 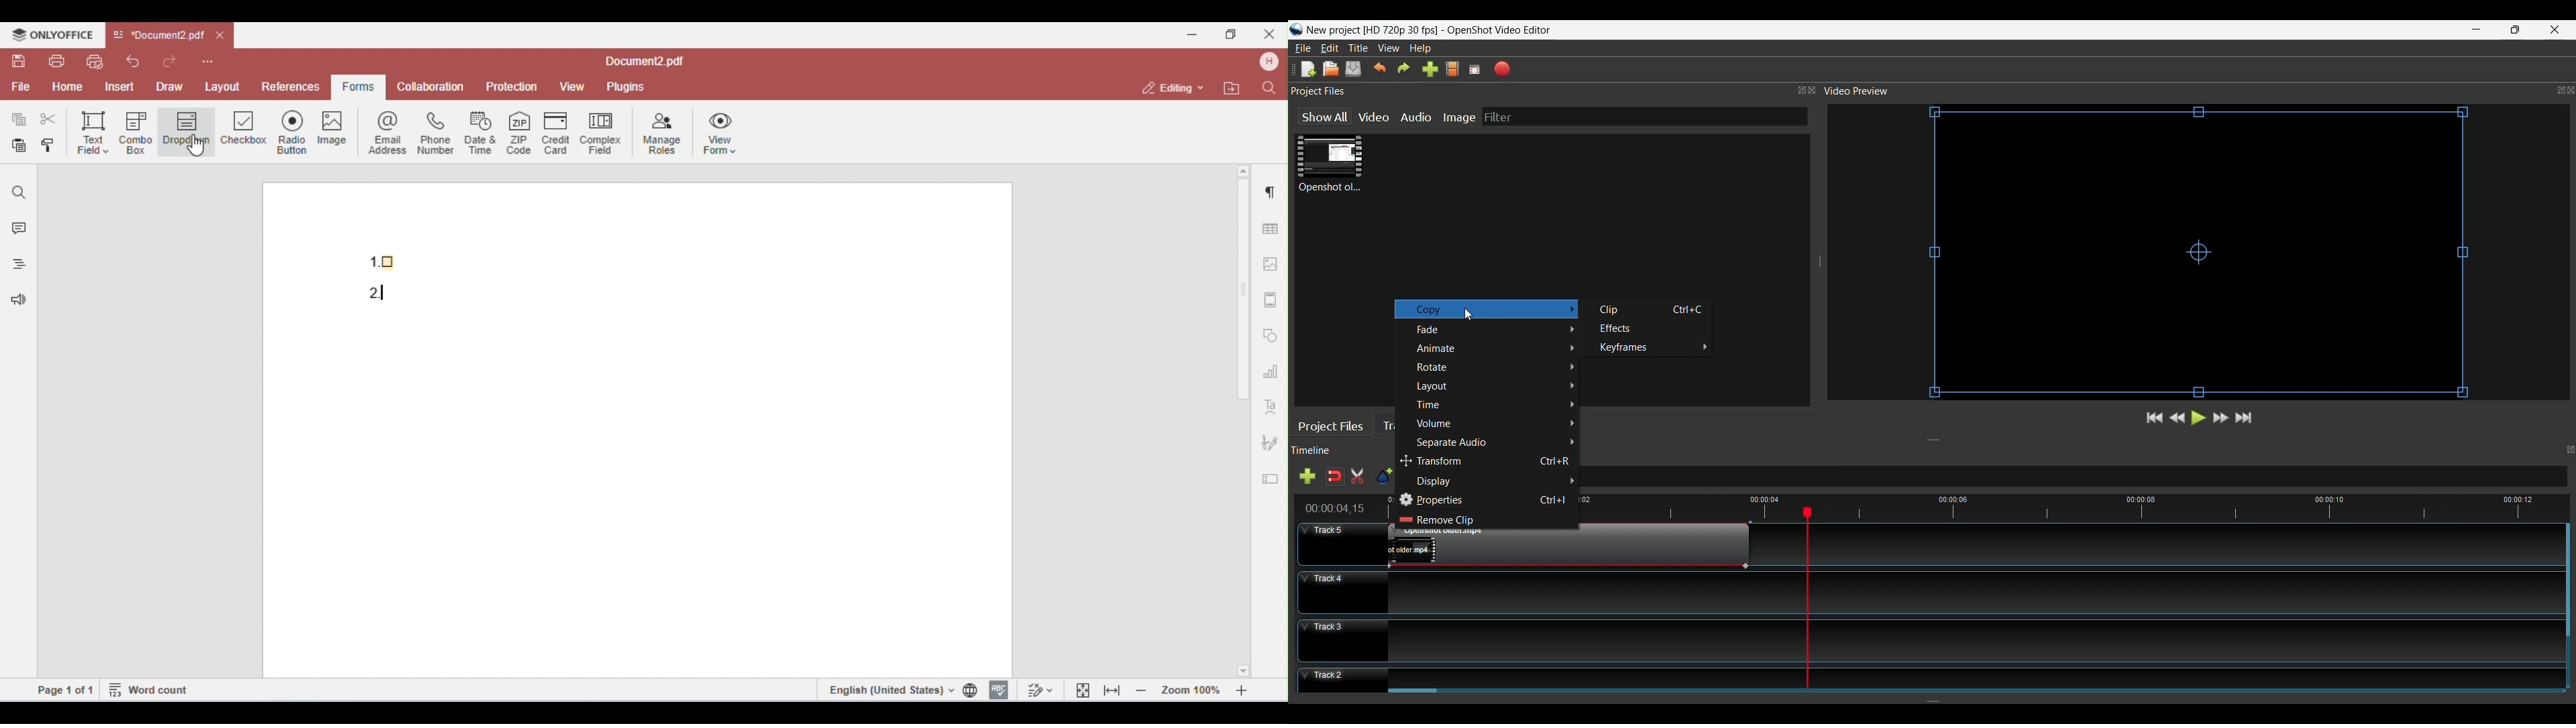 I want to click on Clip at track Panel, so click(x=1567, y=550).